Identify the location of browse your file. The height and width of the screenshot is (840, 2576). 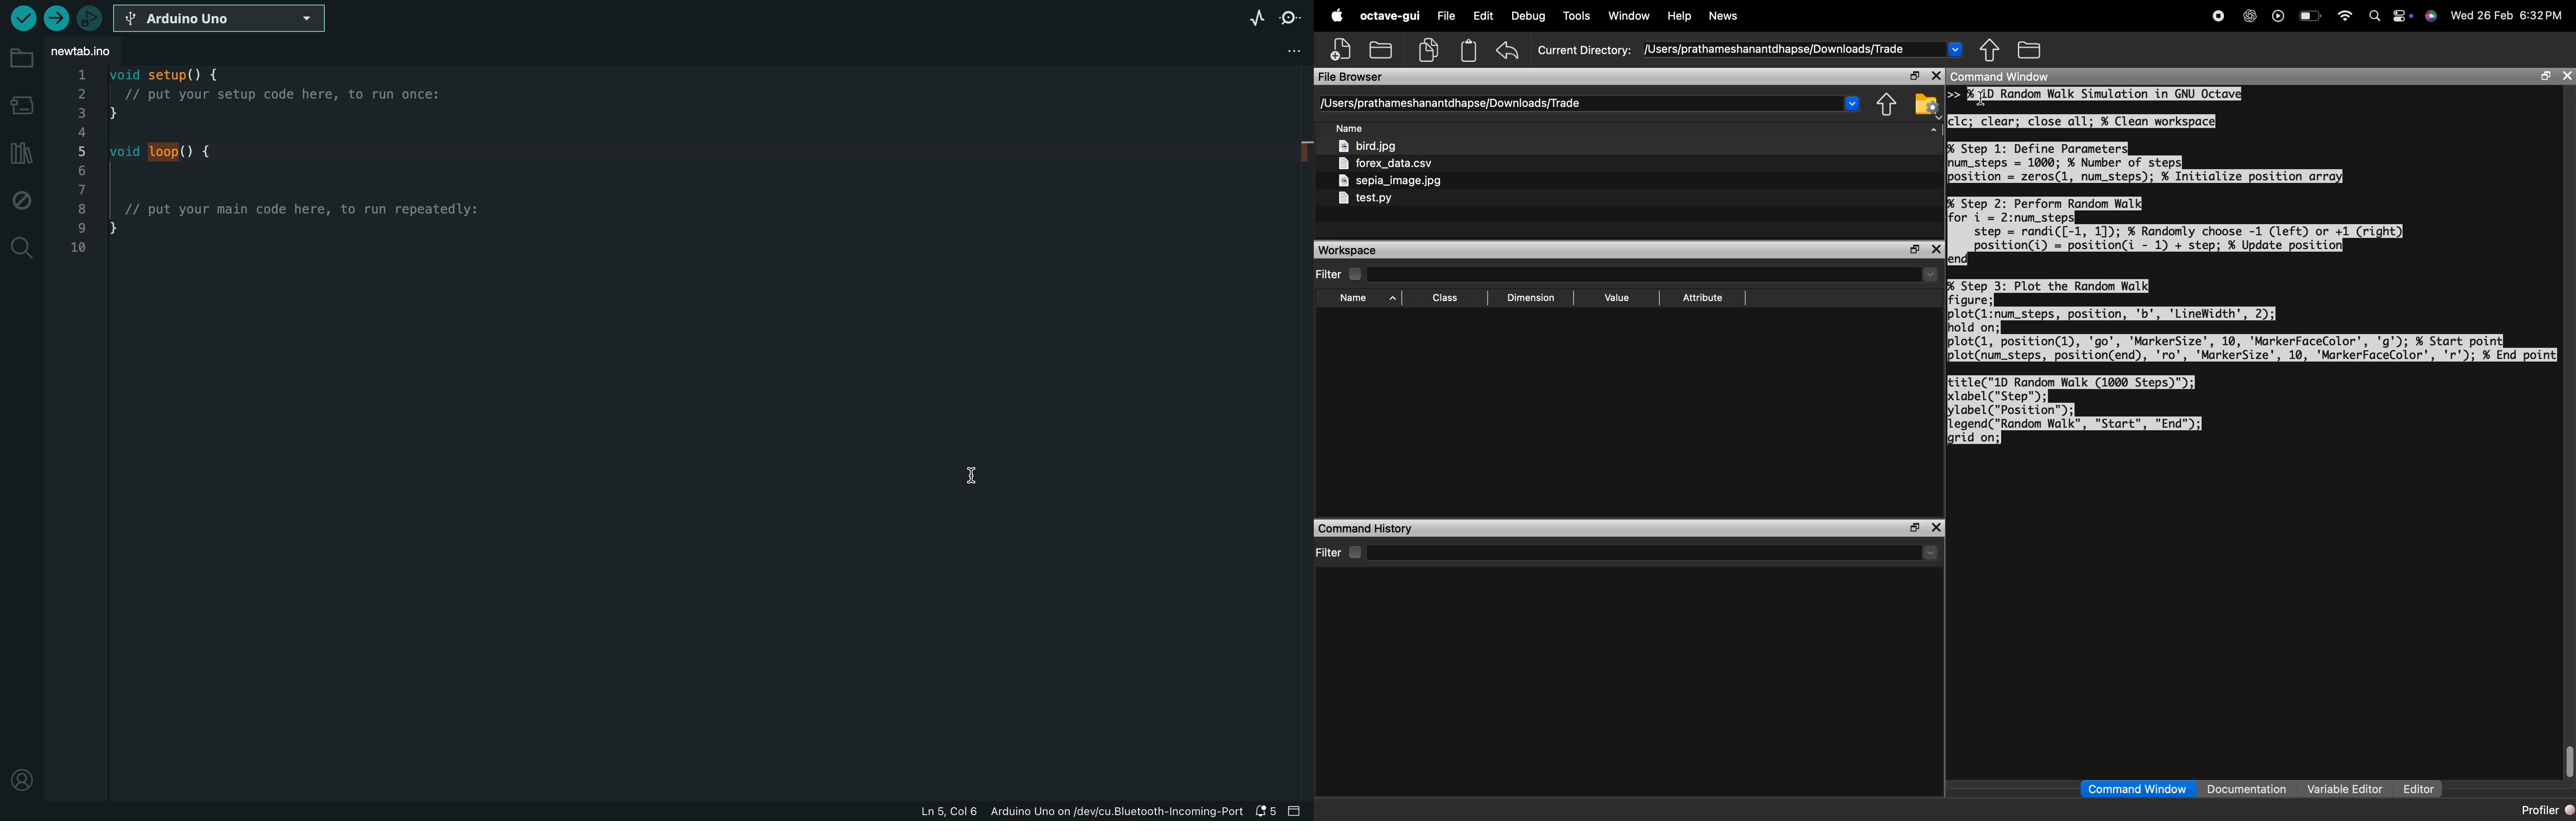
(1927, 104).